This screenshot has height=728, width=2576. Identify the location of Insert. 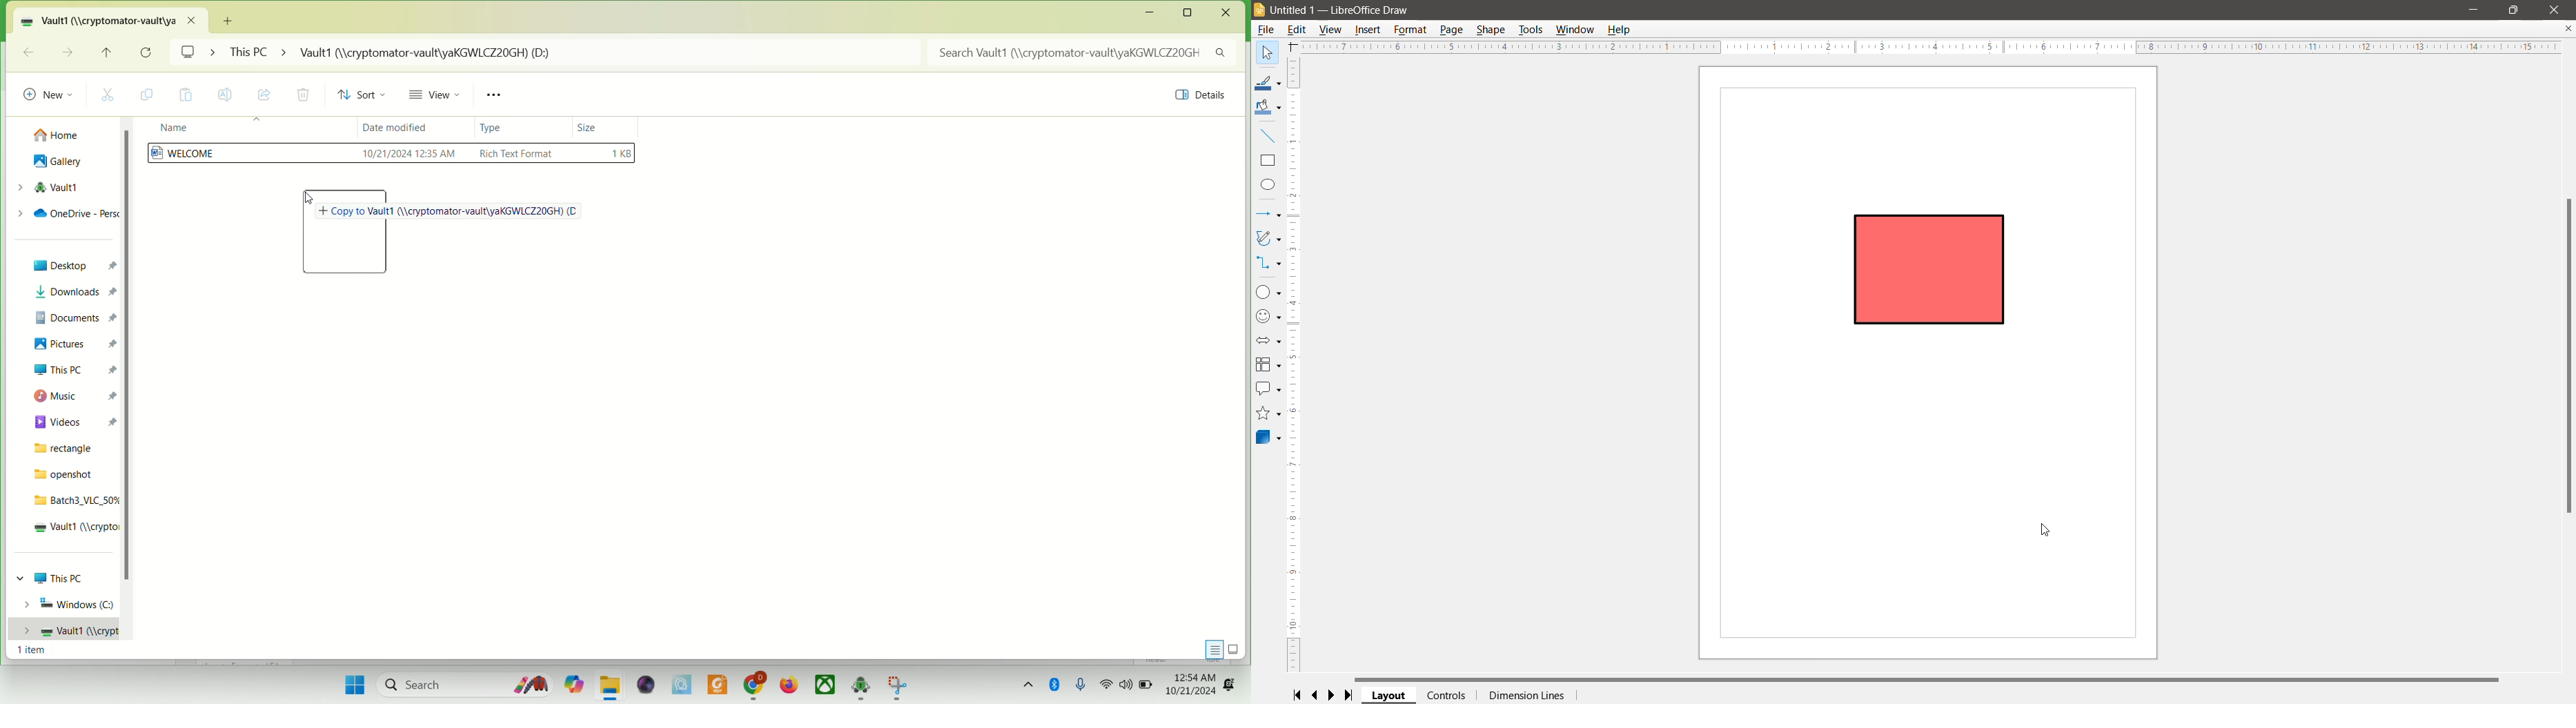
(1369, 29).